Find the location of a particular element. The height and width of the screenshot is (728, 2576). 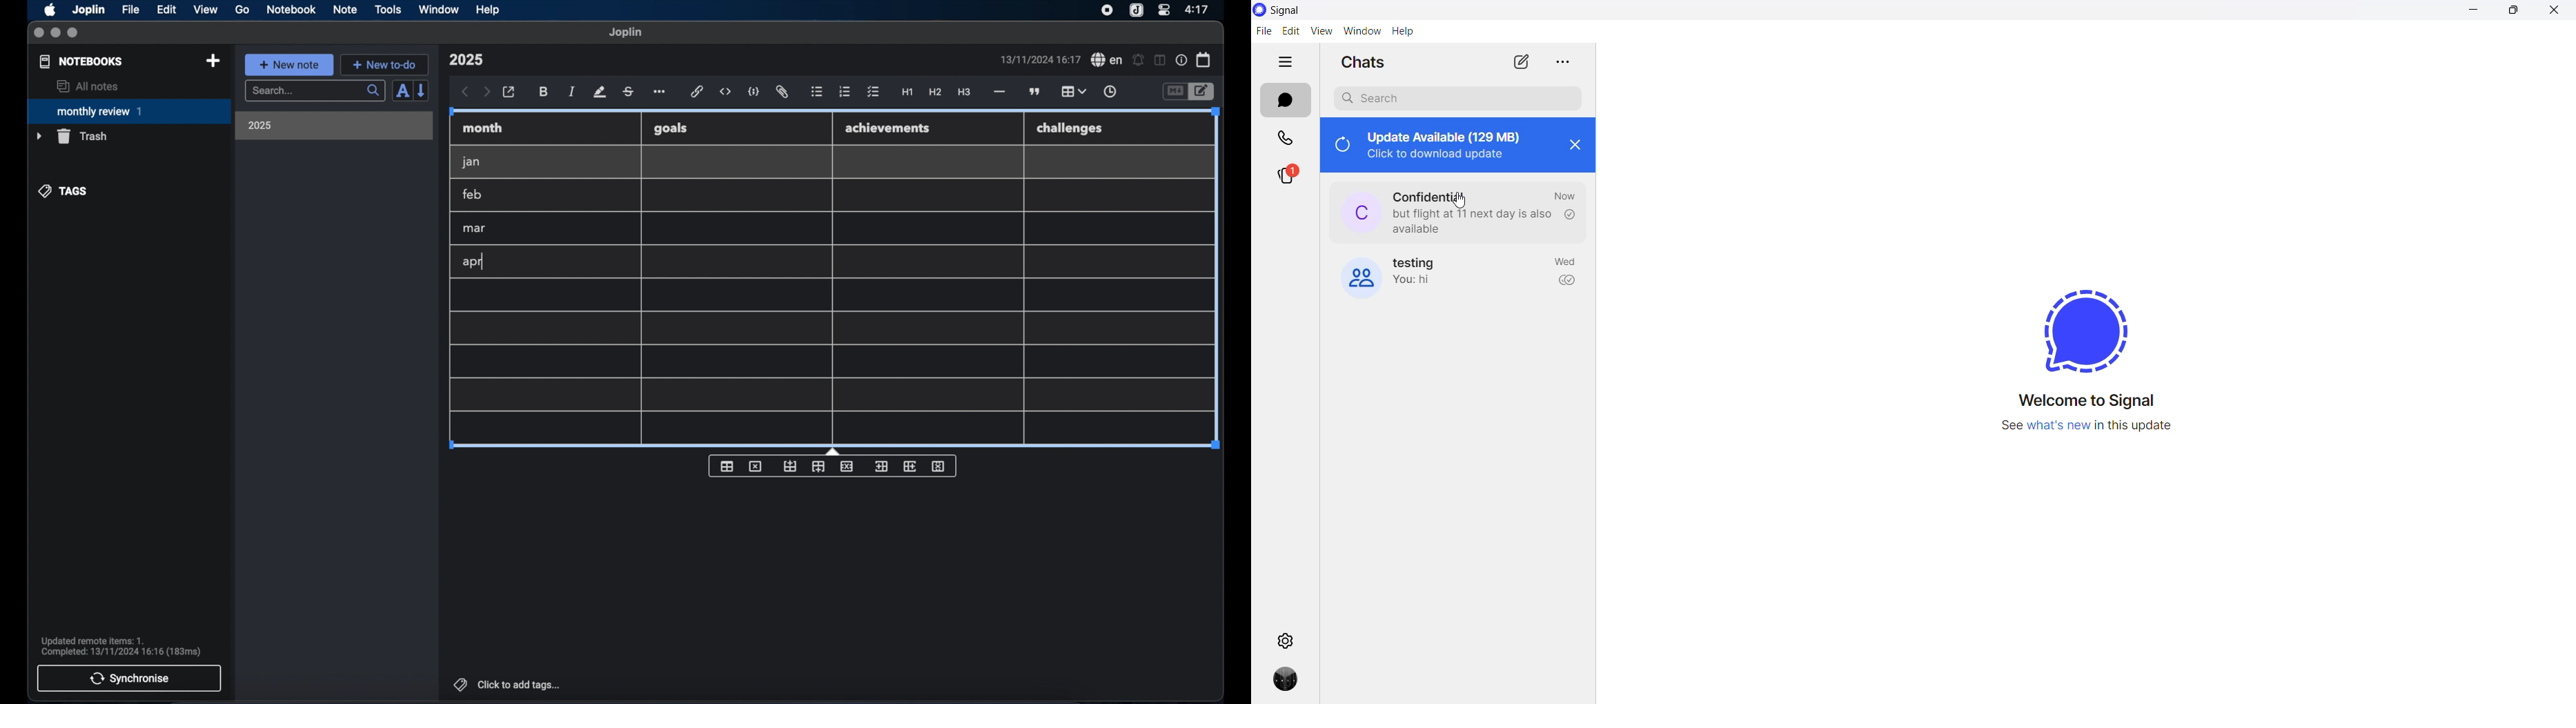

new notebook is located at coordinates (212, 61).